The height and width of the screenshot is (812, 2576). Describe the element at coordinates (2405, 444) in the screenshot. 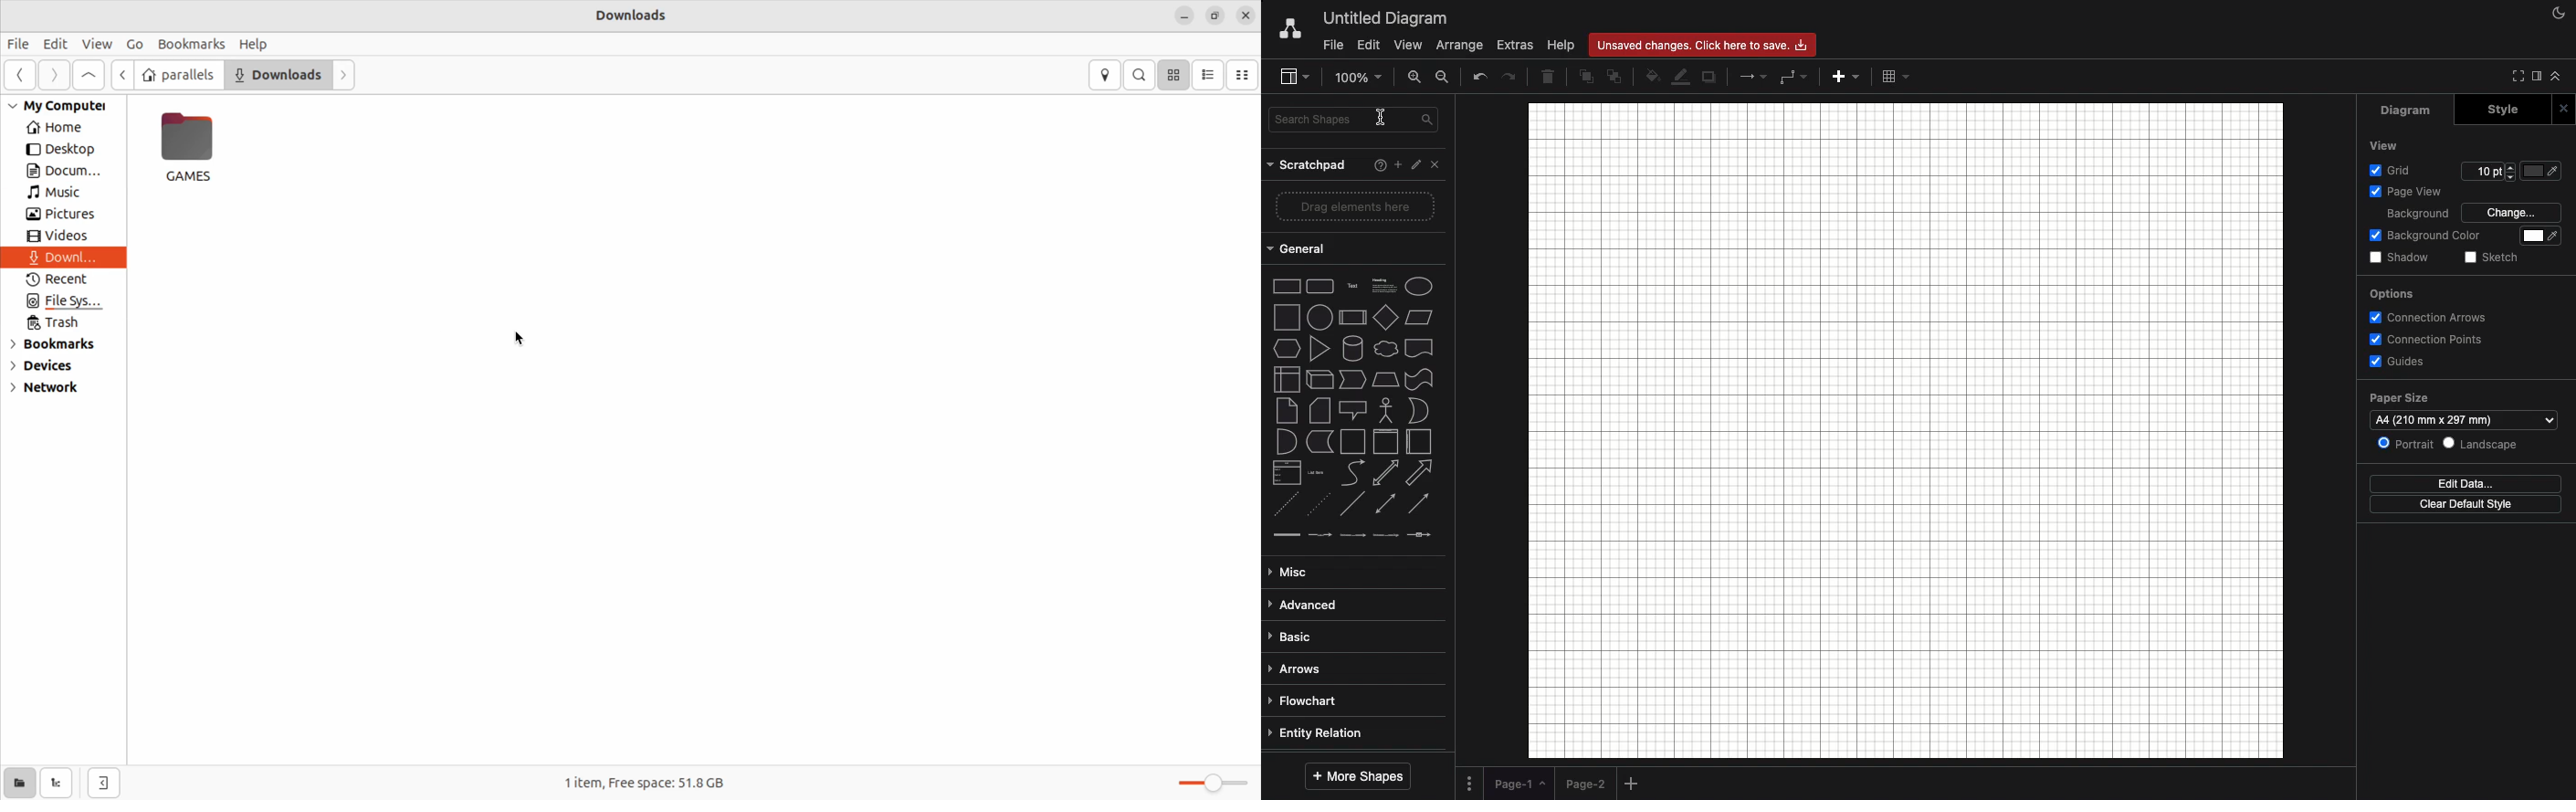

I see `Portrait ` at that location.